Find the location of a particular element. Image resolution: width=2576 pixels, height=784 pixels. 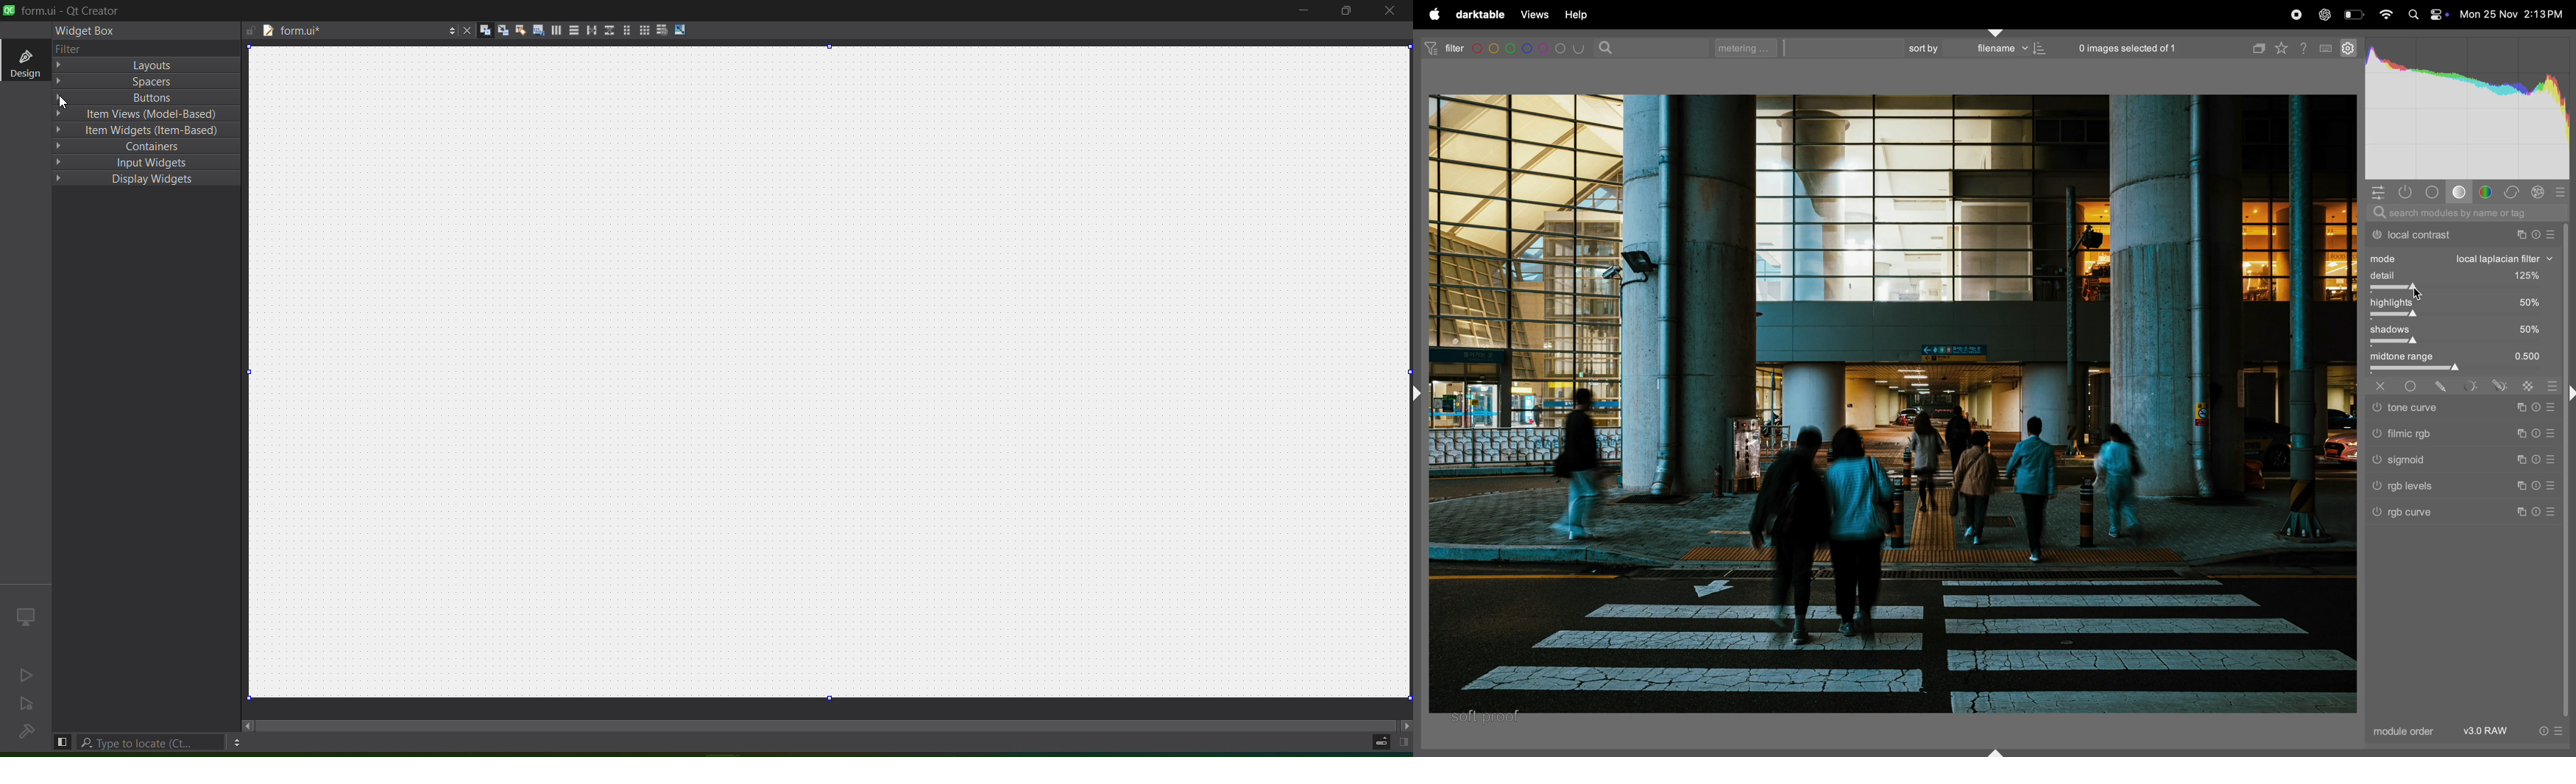

image is located at coordinates (1889, 405).